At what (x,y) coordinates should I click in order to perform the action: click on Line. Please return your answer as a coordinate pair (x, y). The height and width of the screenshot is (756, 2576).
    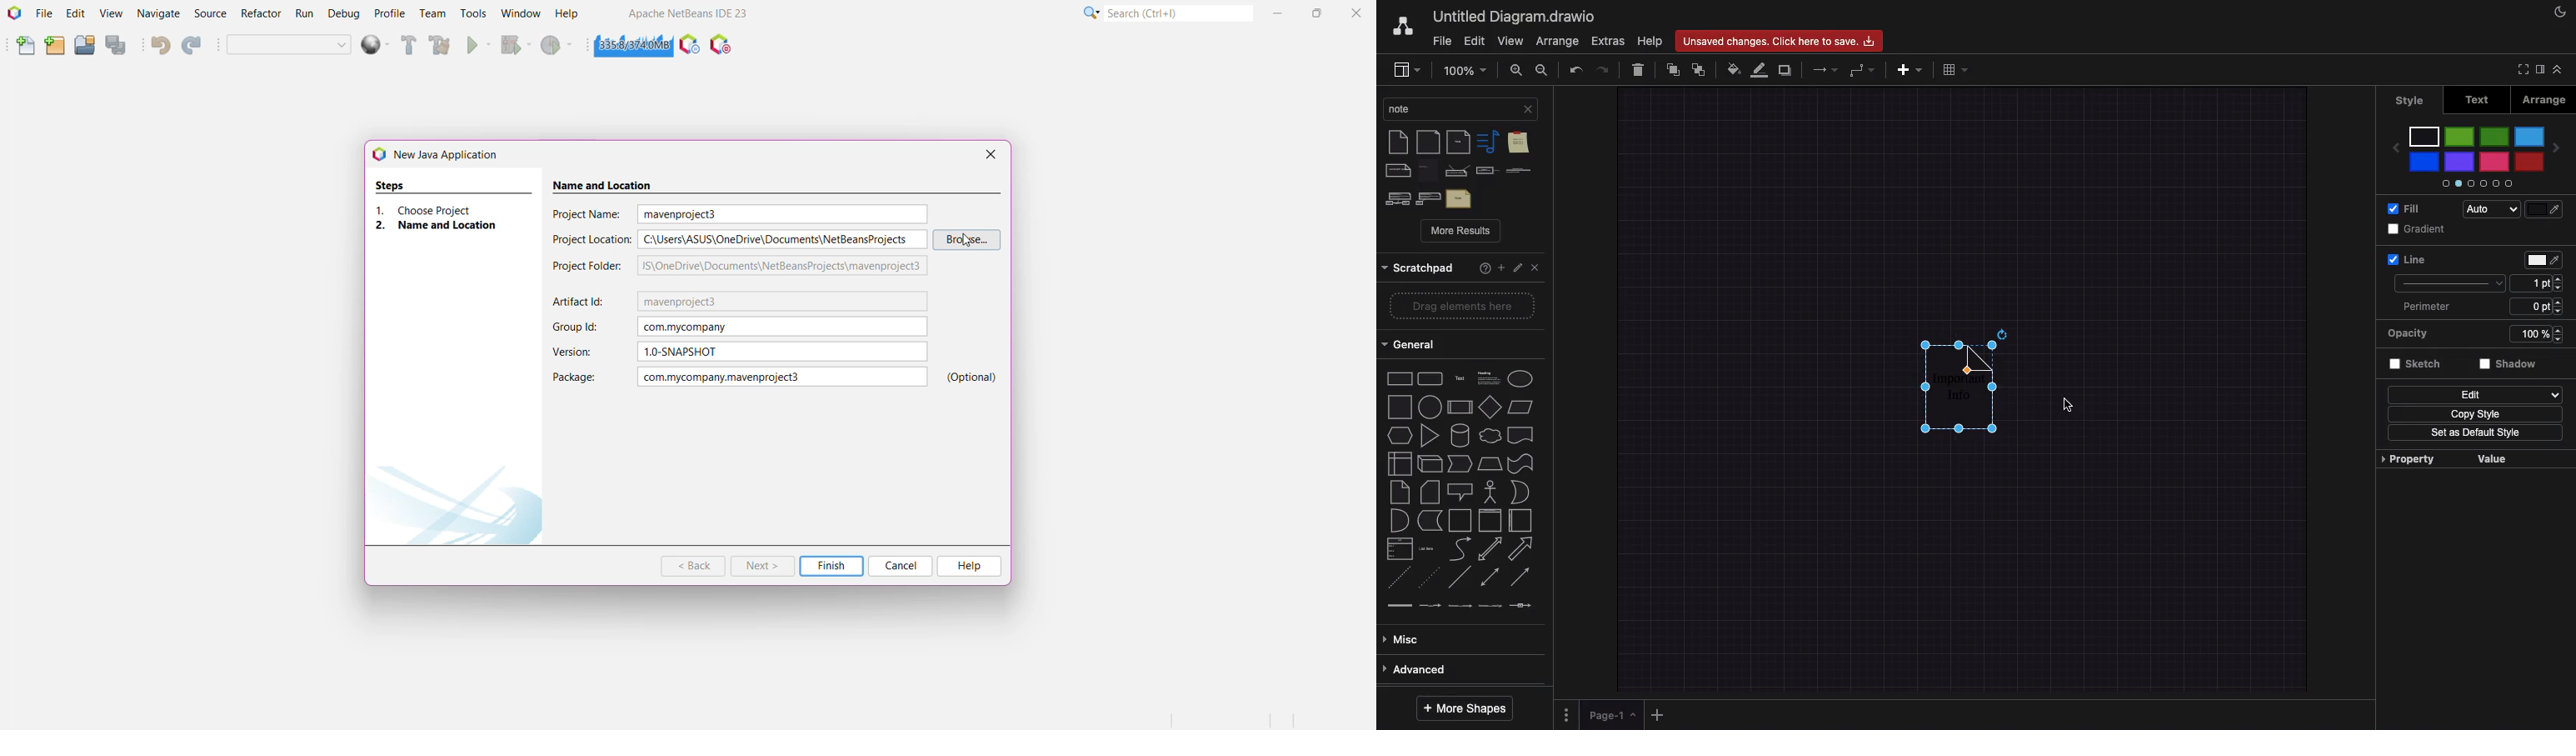
    Looking at the image, I should click on (2406, 258).